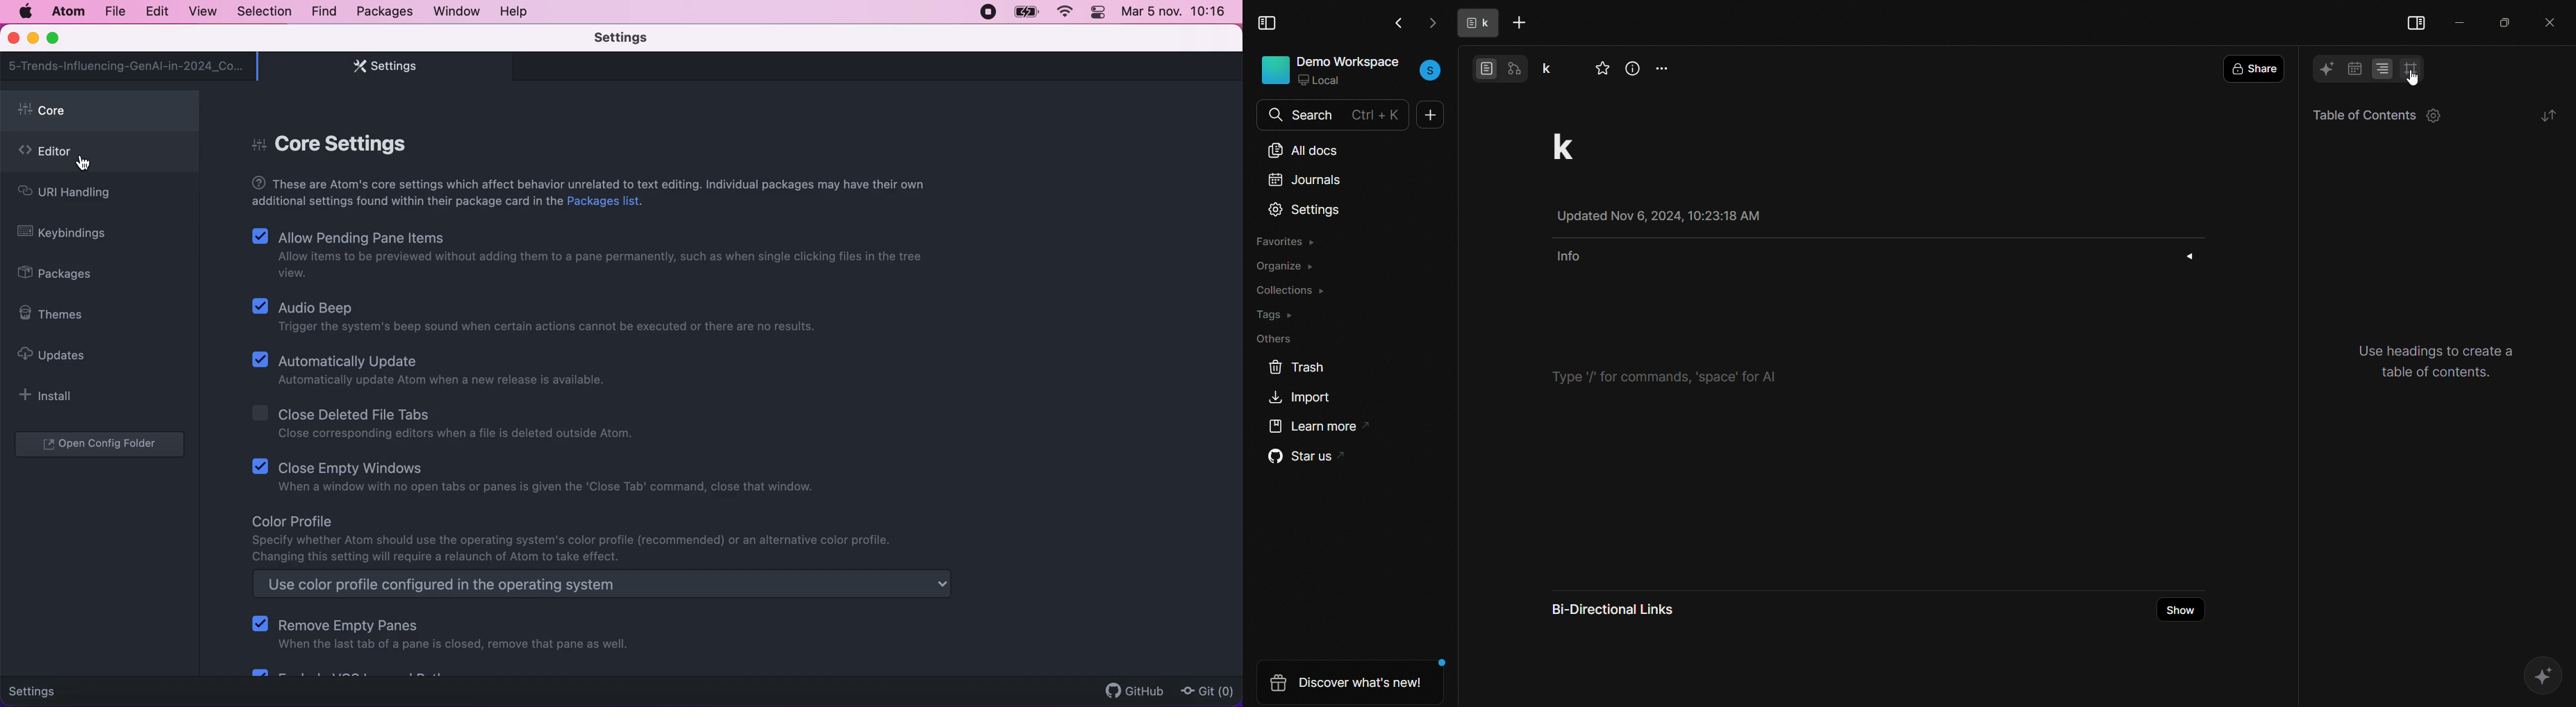 Image resolution: width=2576 pixels, height=728 pixels. I want to click on view sidebar, so click(1269, 23).